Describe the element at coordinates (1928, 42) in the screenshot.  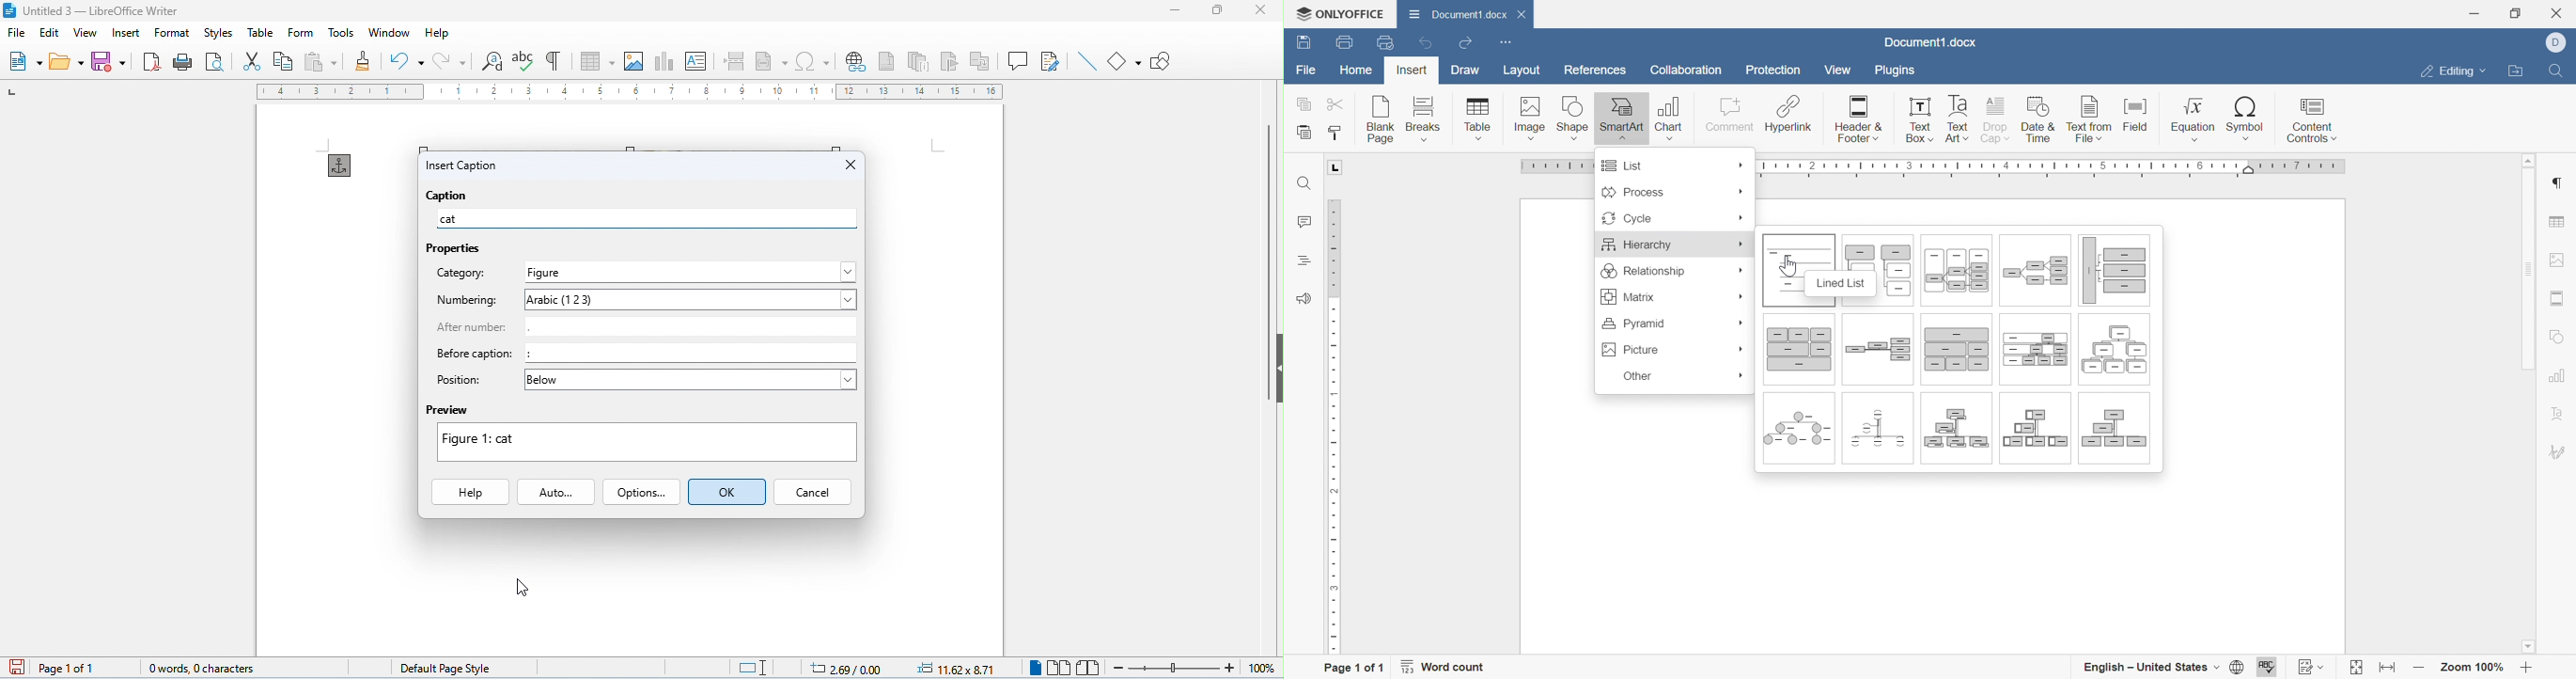
I see `Document1.docx` at that location.